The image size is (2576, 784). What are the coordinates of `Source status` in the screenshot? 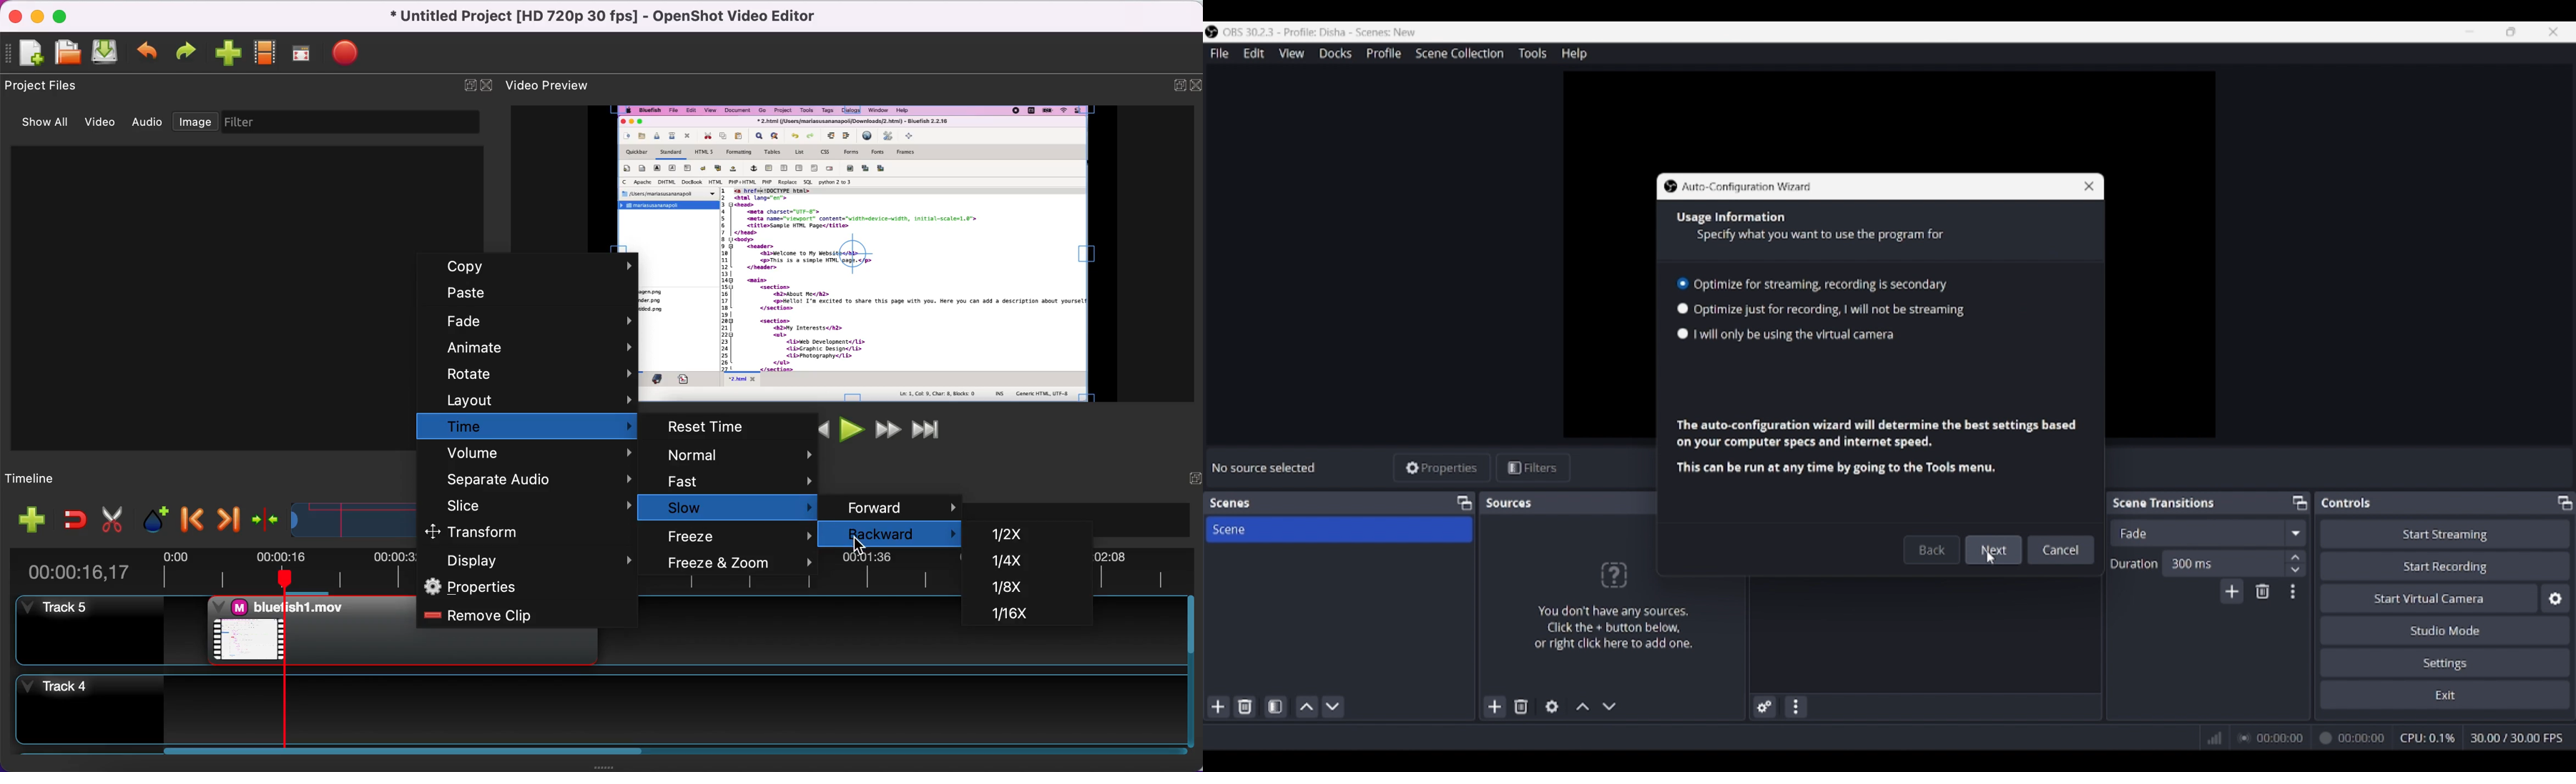 It's located at (1266, 467).